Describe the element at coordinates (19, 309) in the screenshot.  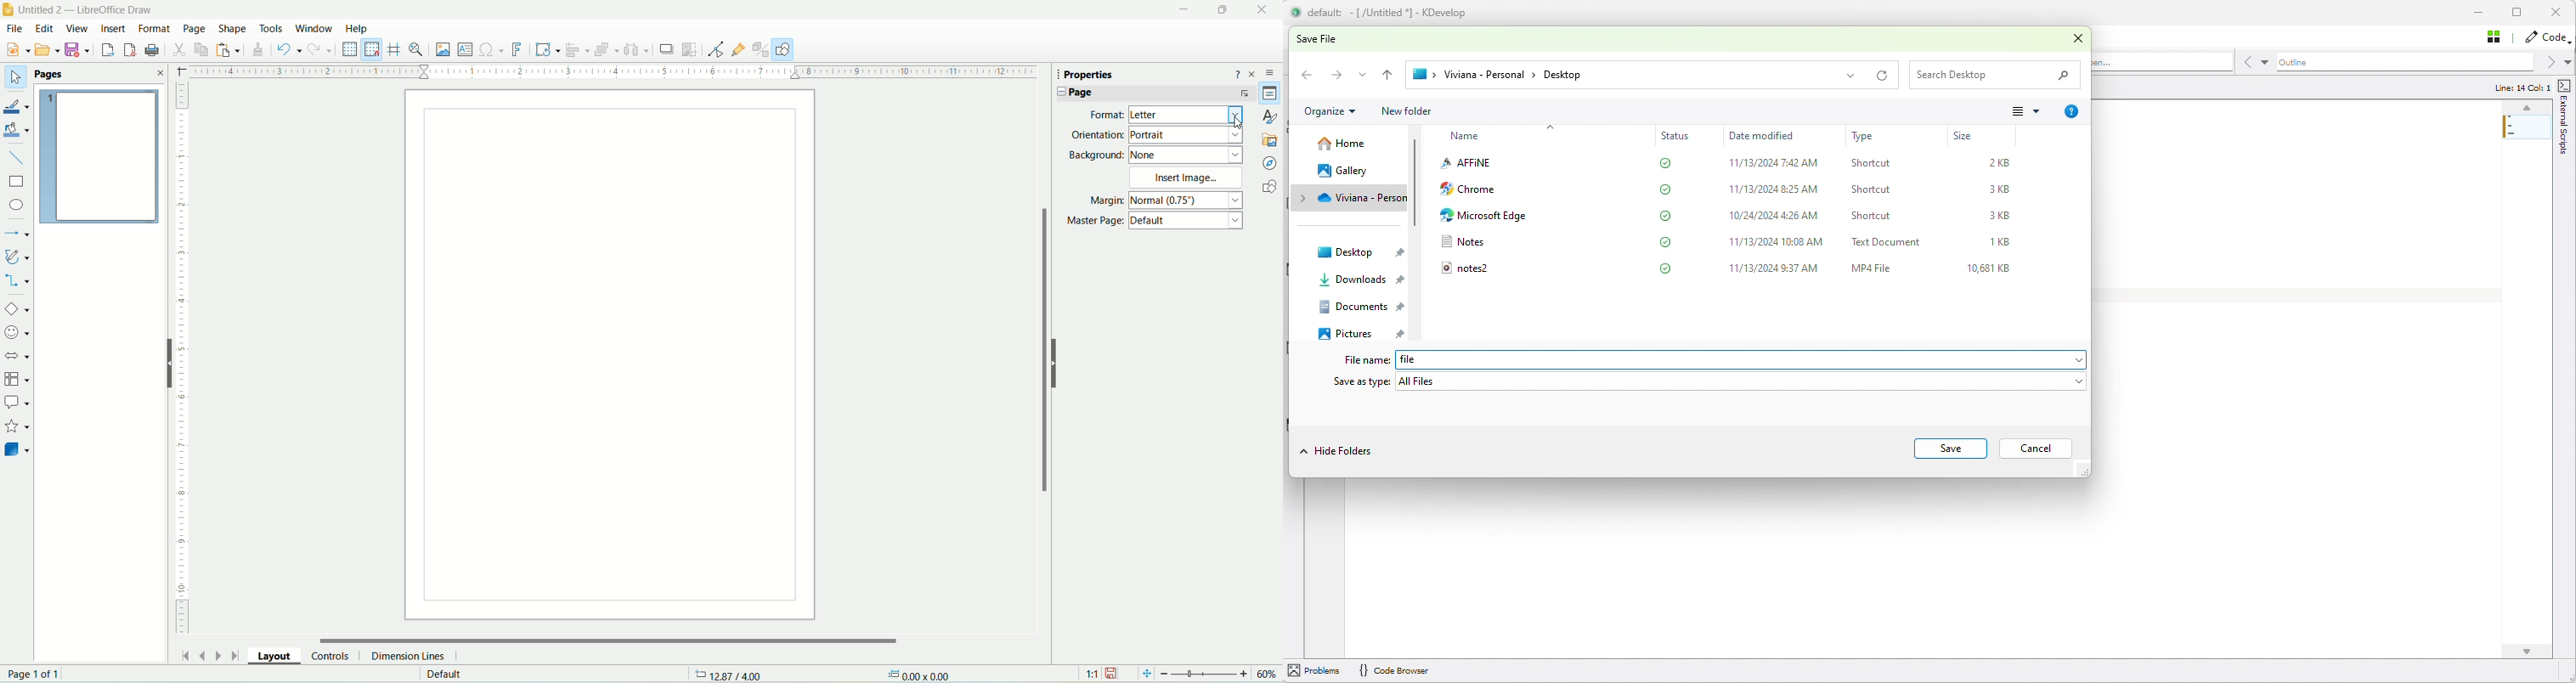
I see `basic shapes` at that location.